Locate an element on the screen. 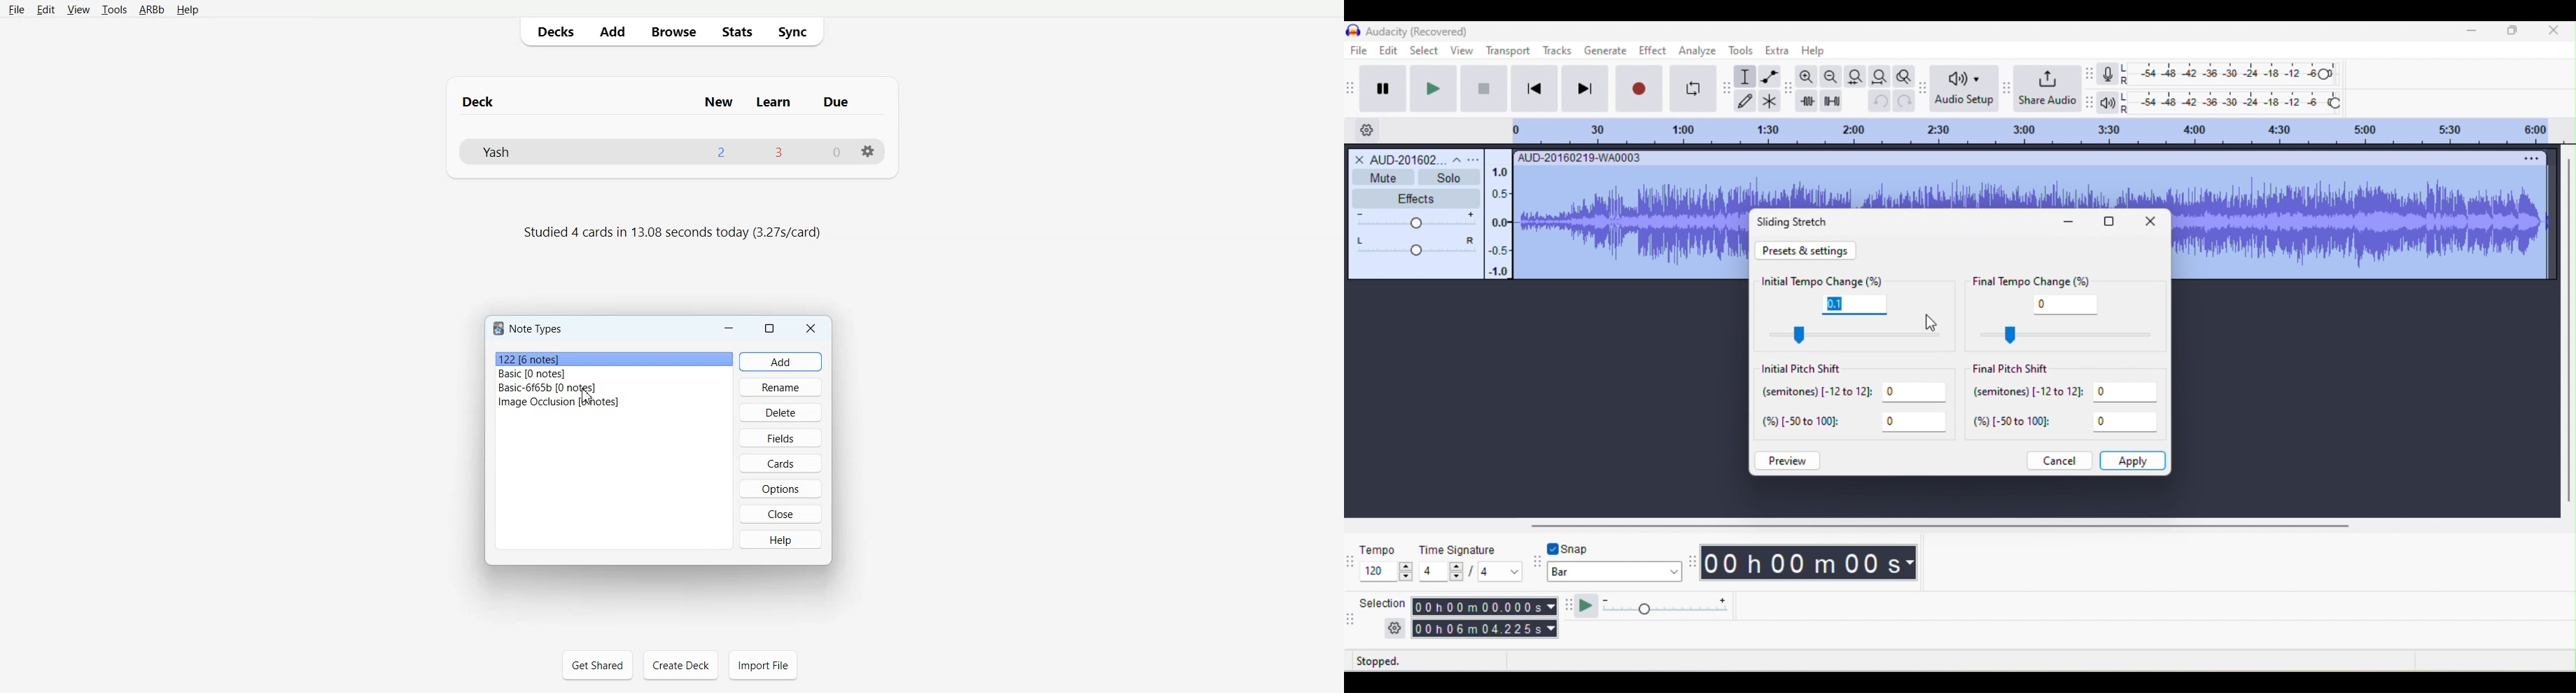 The image size is (2576, 700). Sync is located at coordinates (797, 32).